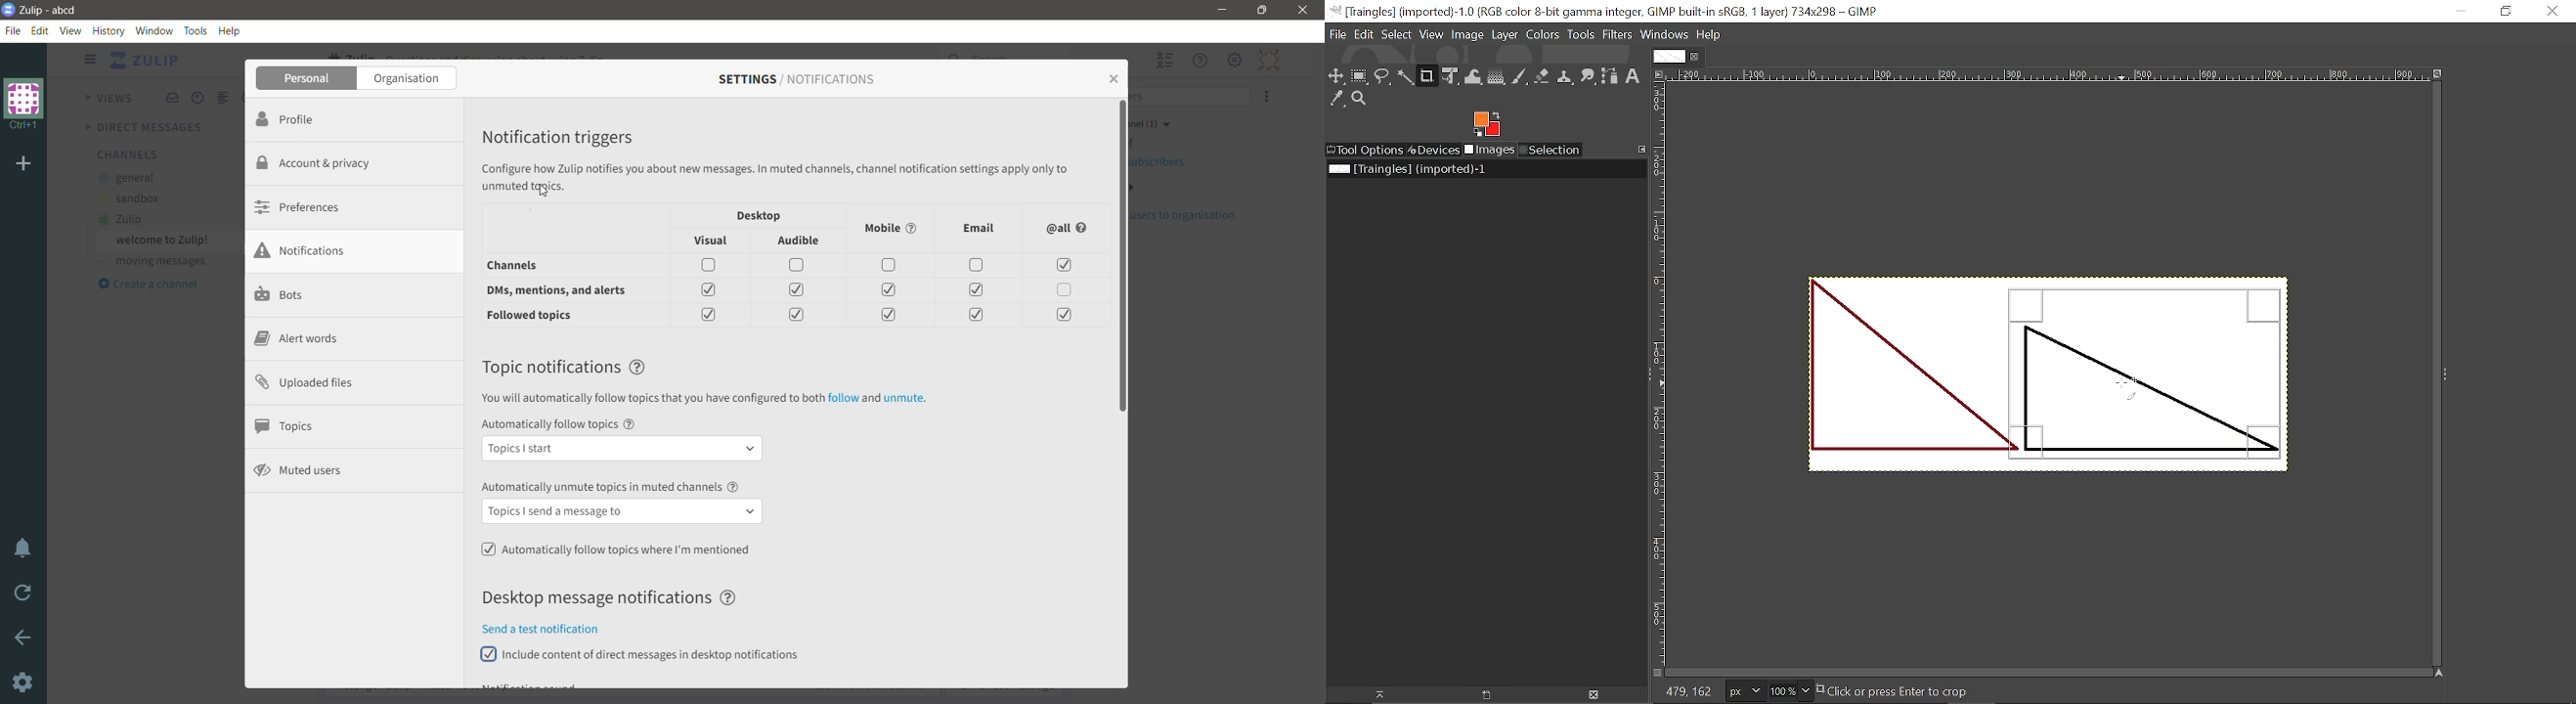 The height and width of the screenshot is (728, 2576). I want to click on Color picker tool, so click(1337, 99).